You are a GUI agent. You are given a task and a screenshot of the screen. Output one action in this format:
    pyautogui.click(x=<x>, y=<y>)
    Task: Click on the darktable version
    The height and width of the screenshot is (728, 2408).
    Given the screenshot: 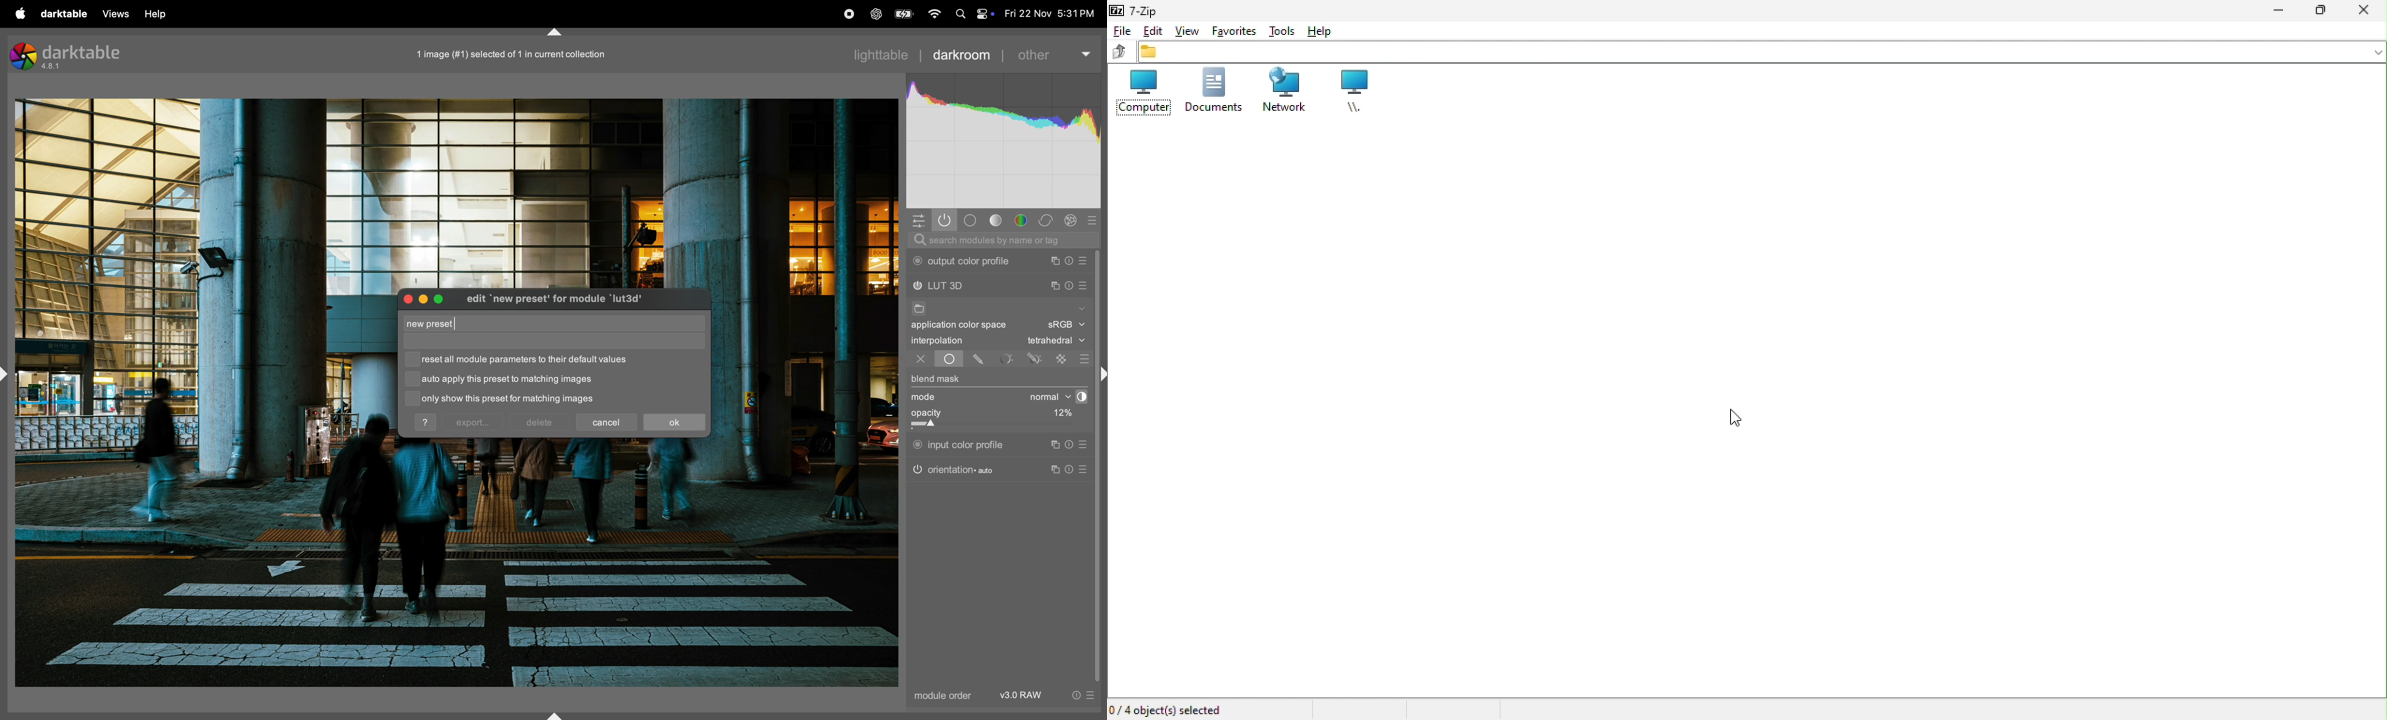 What is the action you would take?
    pyautogui.click(x=72, y=55)
    